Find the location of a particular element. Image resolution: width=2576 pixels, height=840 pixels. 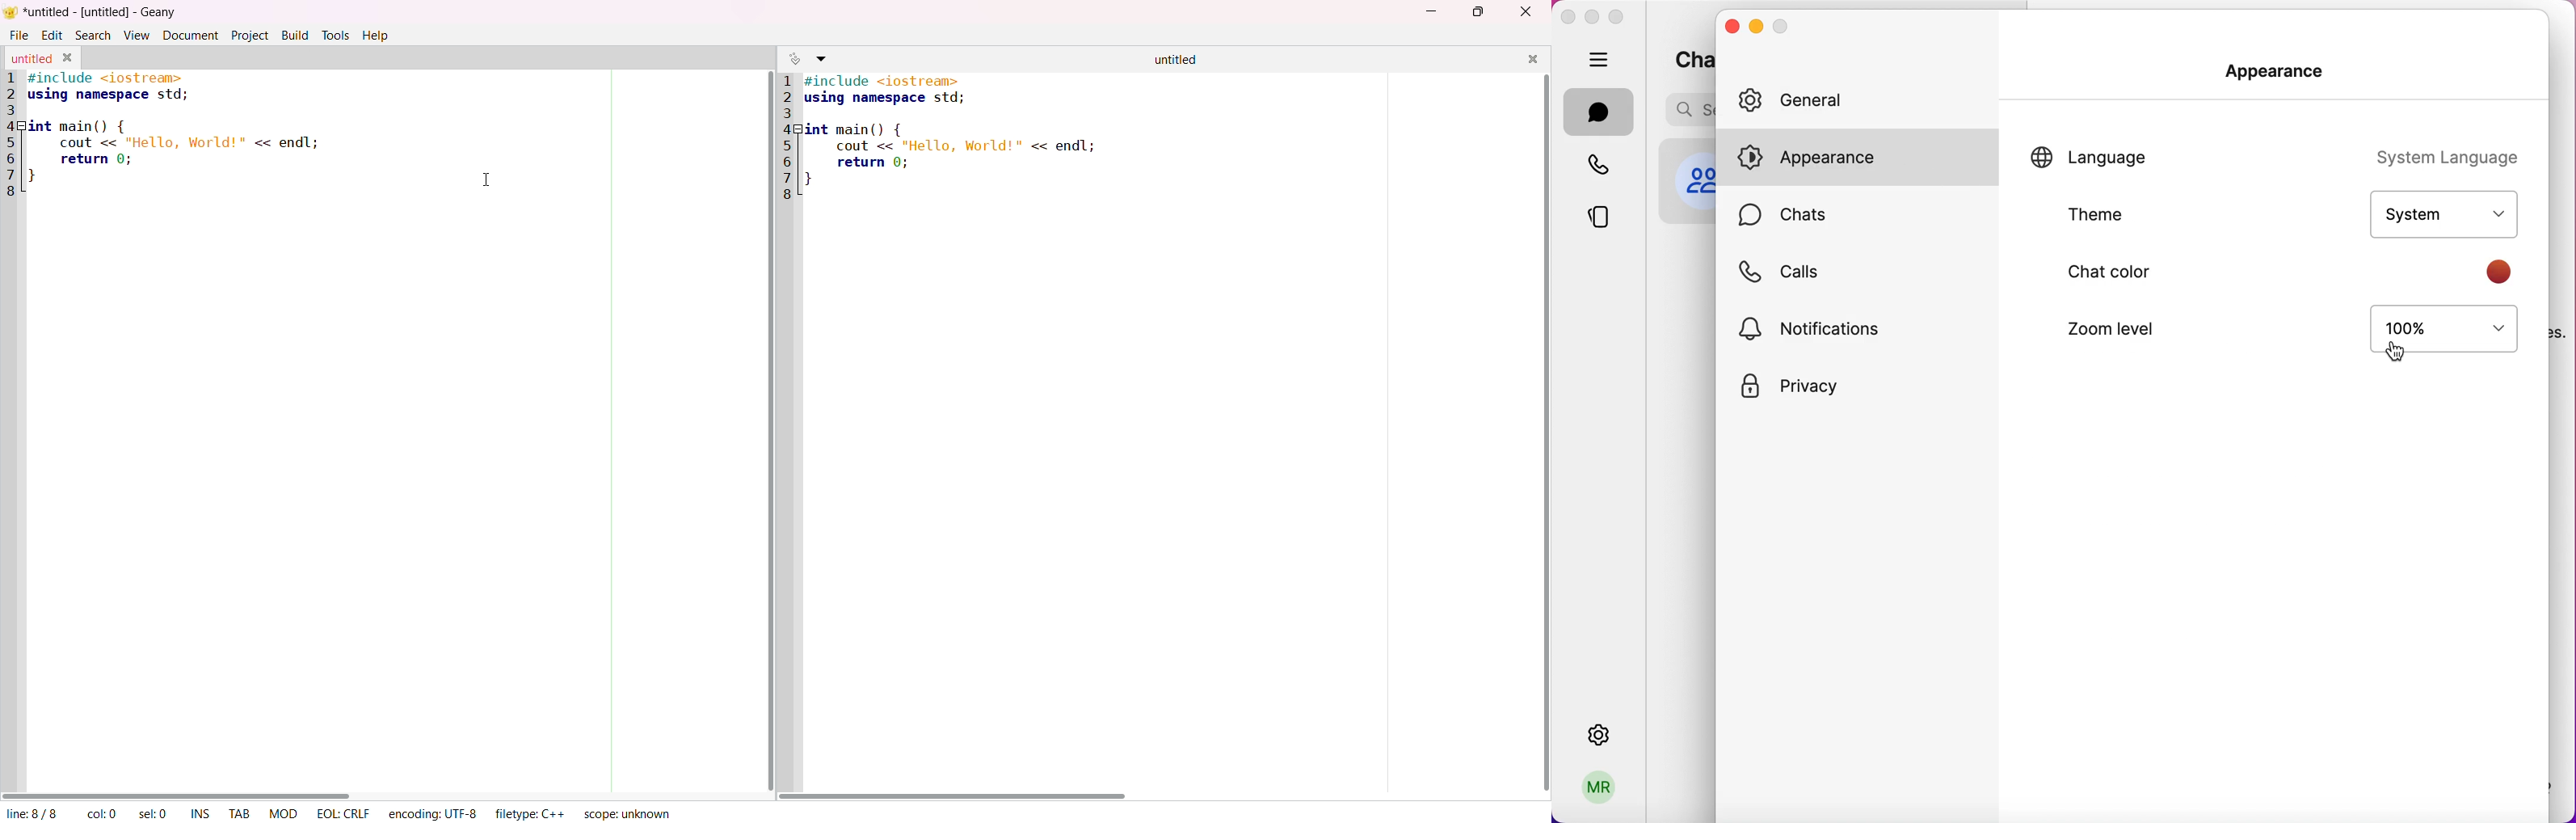

minimize is located at coordinates (1592, 17).